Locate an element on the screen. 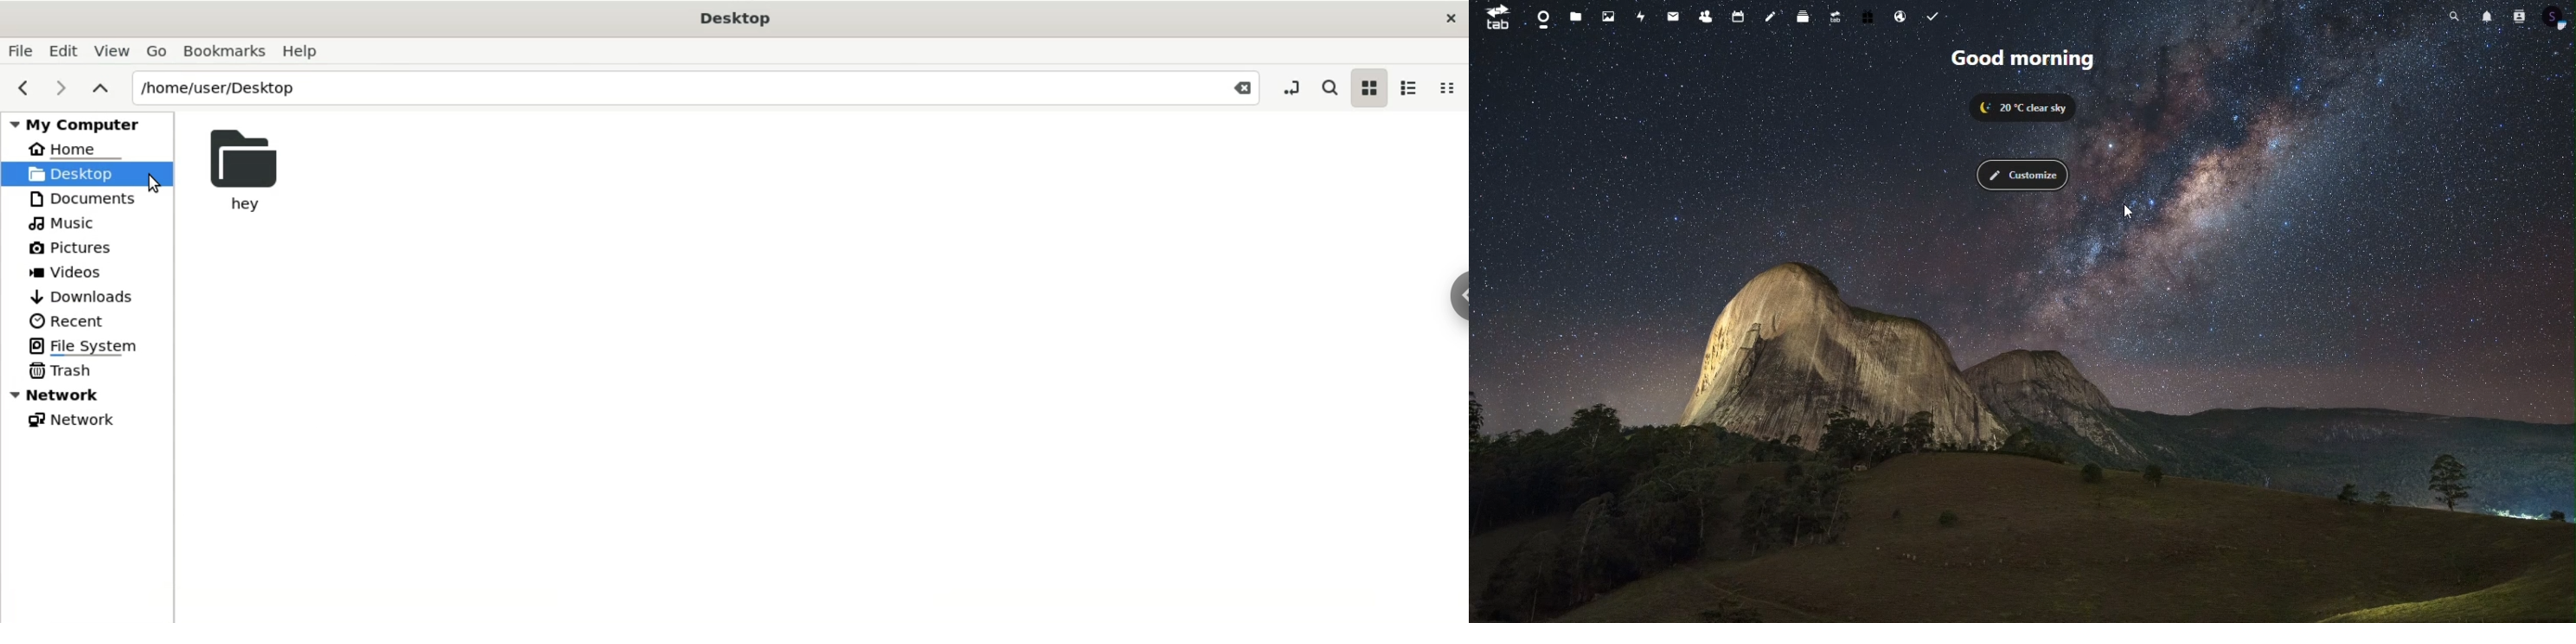  free trial is located at coordinates (1870, 18).